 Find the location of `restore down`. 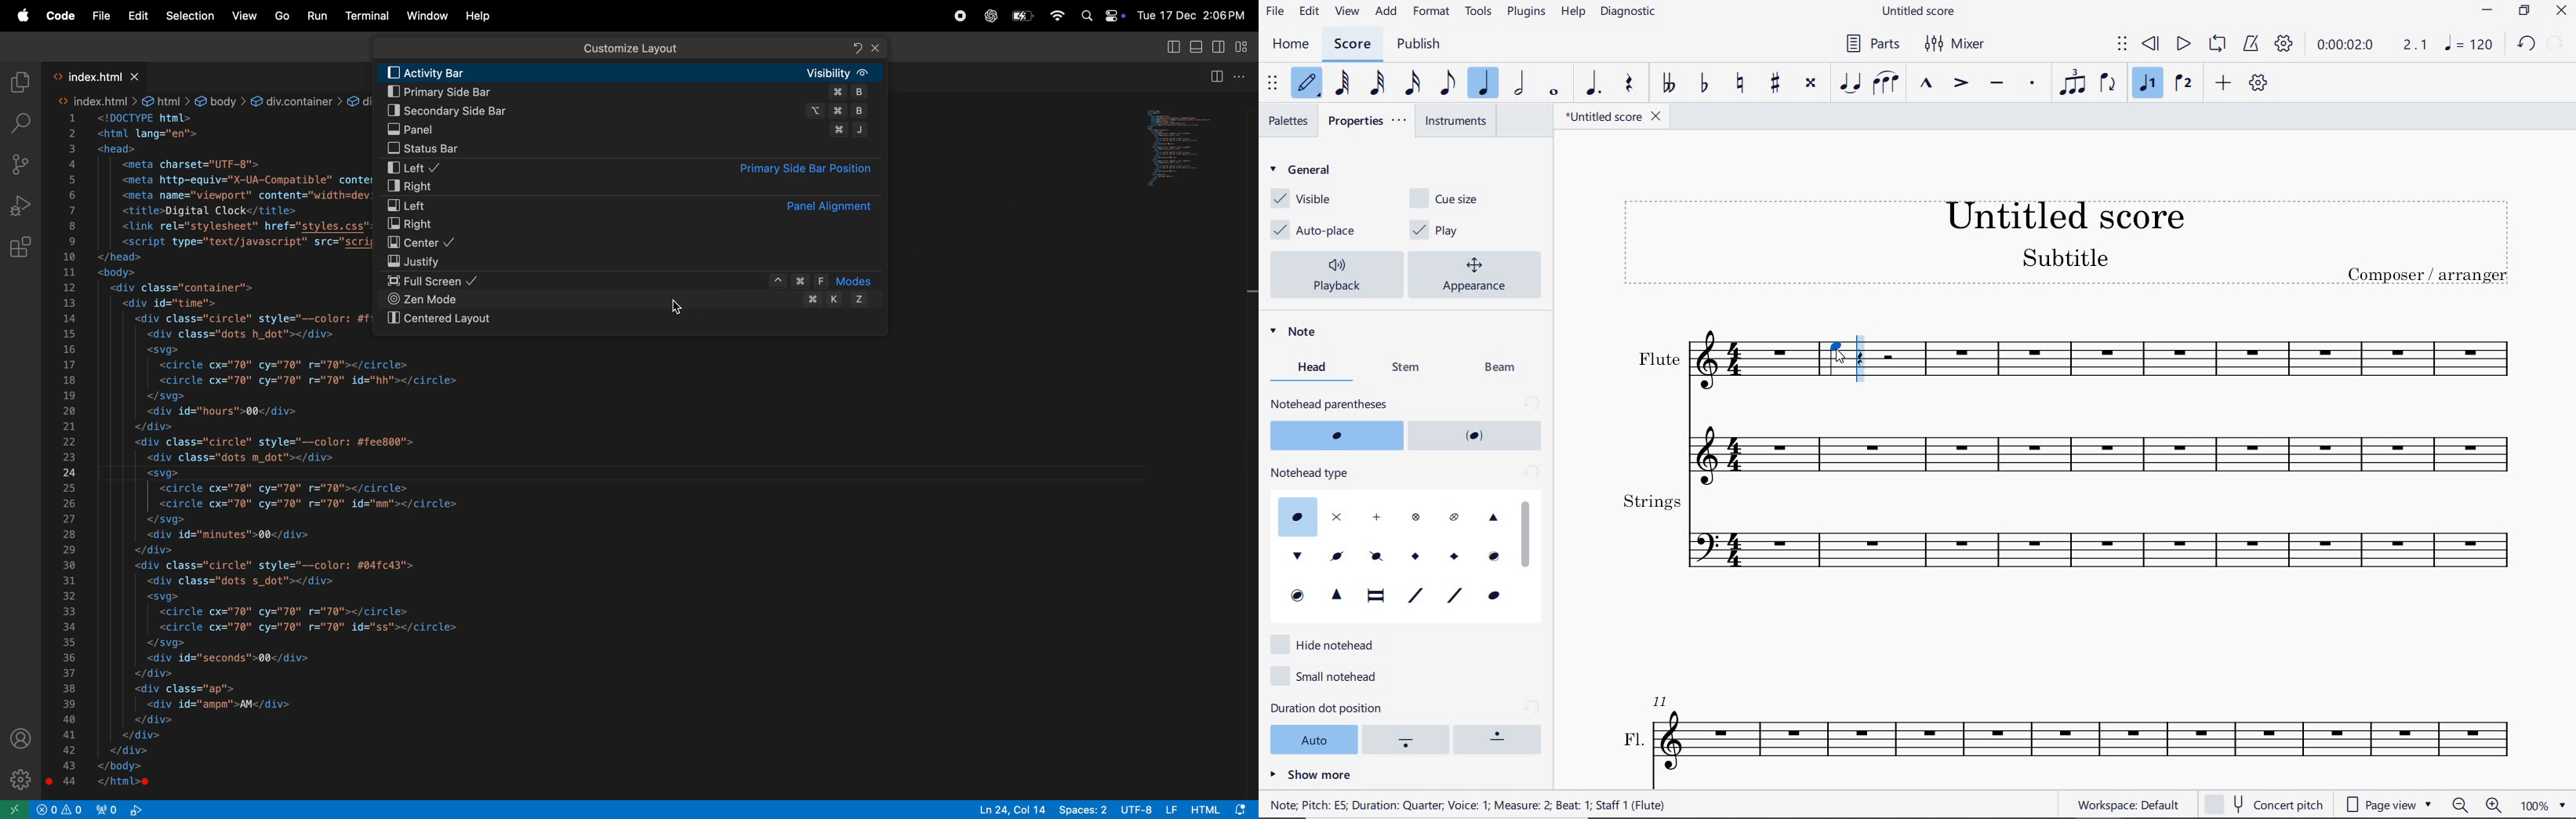

restore down is located at coordinates (2523, 13).